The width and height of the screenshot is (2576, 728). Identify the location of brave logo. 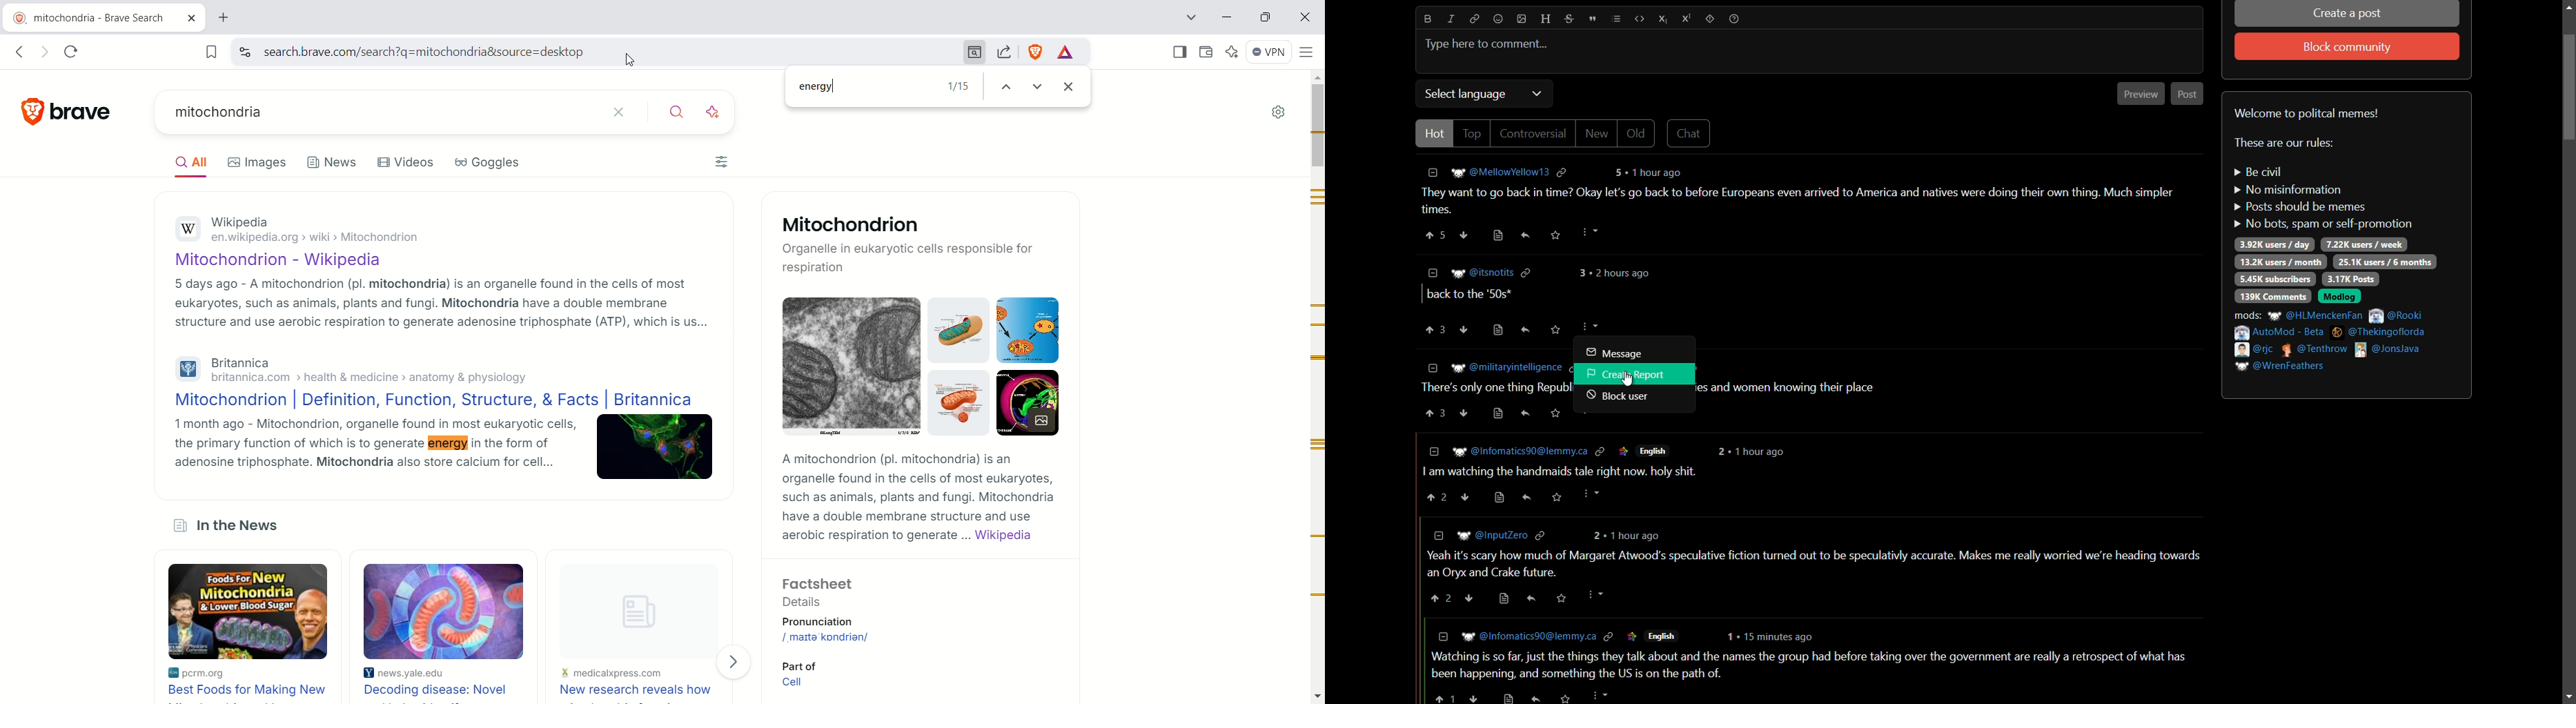
(19, 18).